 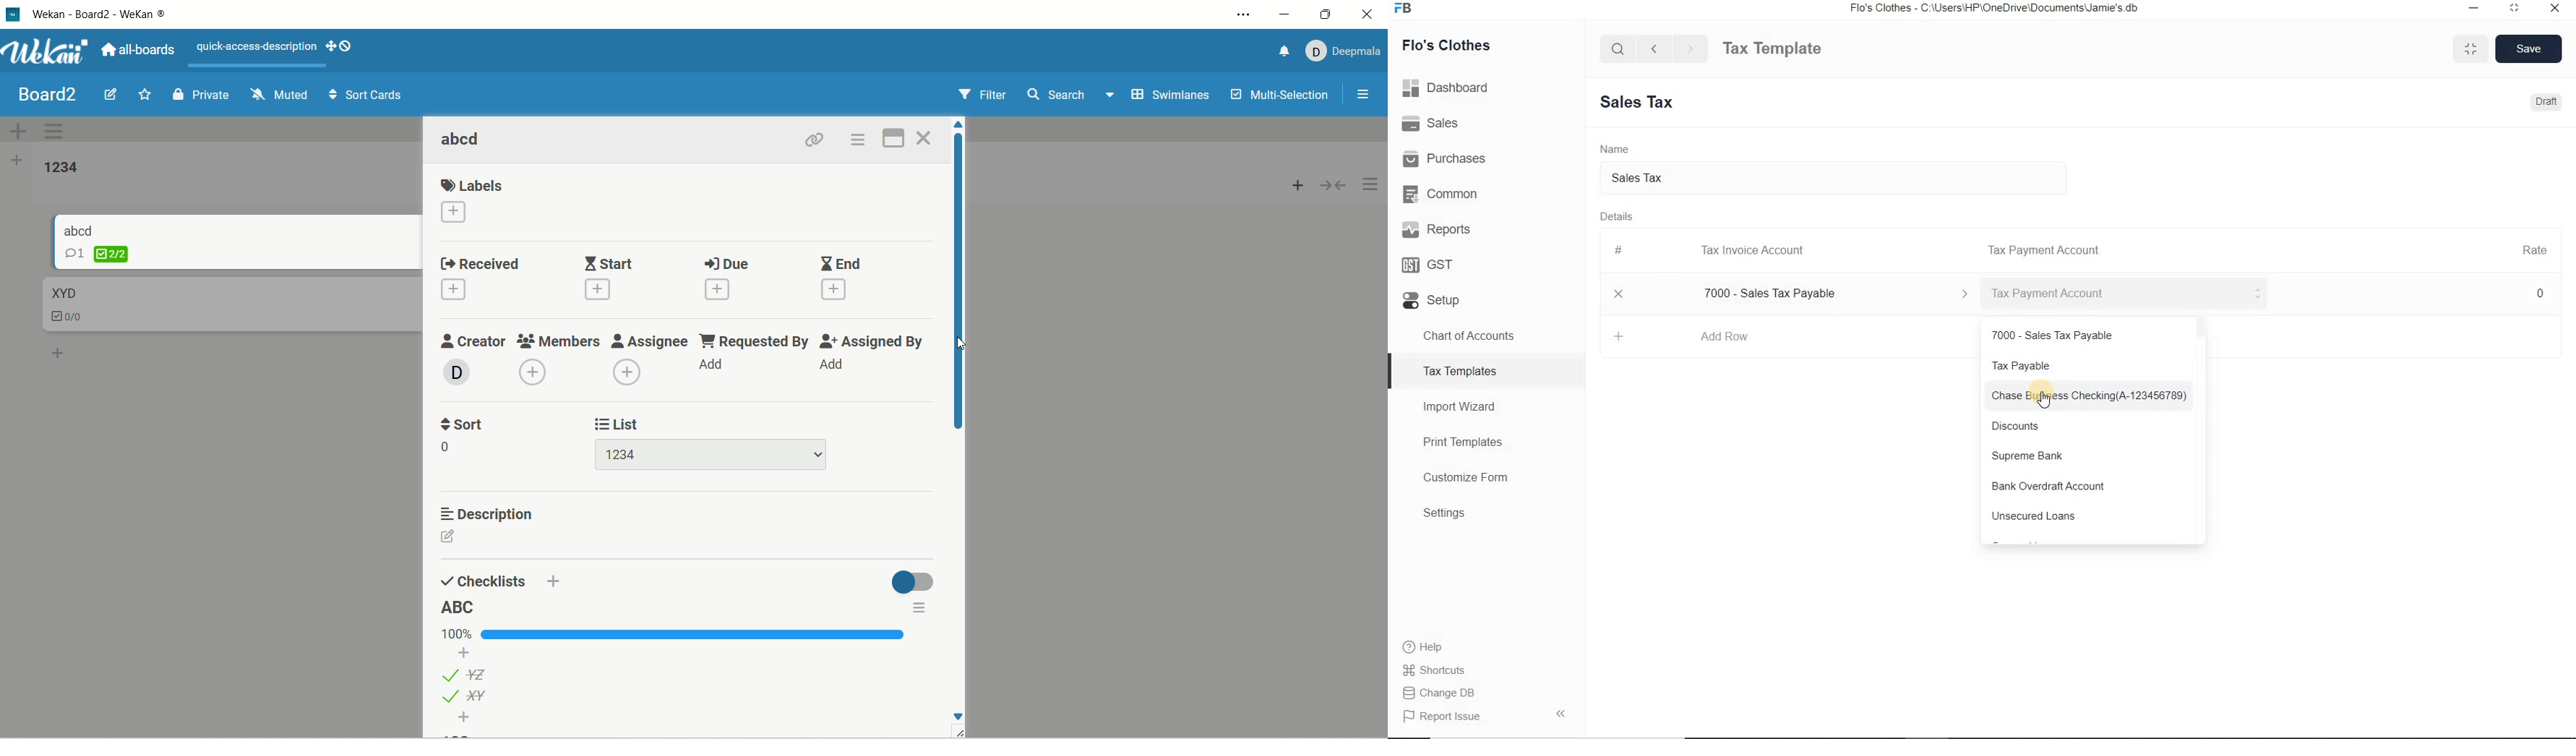 What do you see at coordinates (19, 161) in the screenshot?
I see `add list` at bounding box center [19, 161].